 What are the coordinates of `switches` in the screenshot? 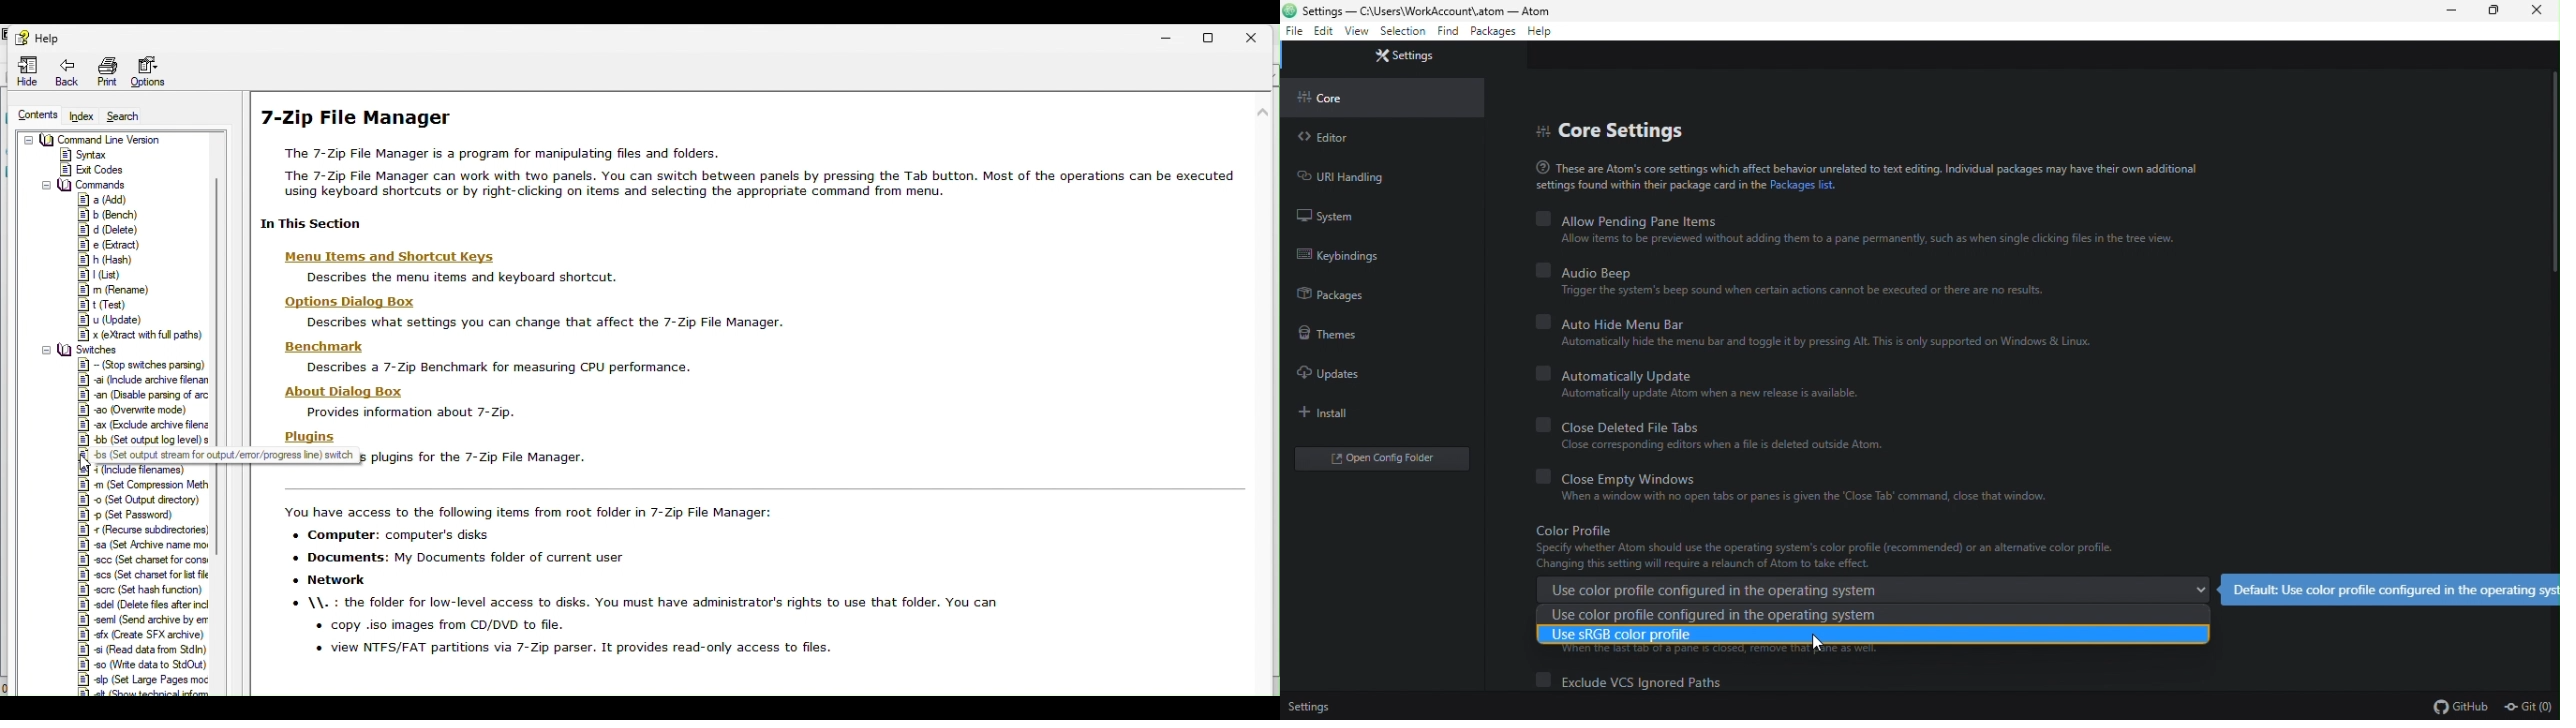 It's located at (133, 397).